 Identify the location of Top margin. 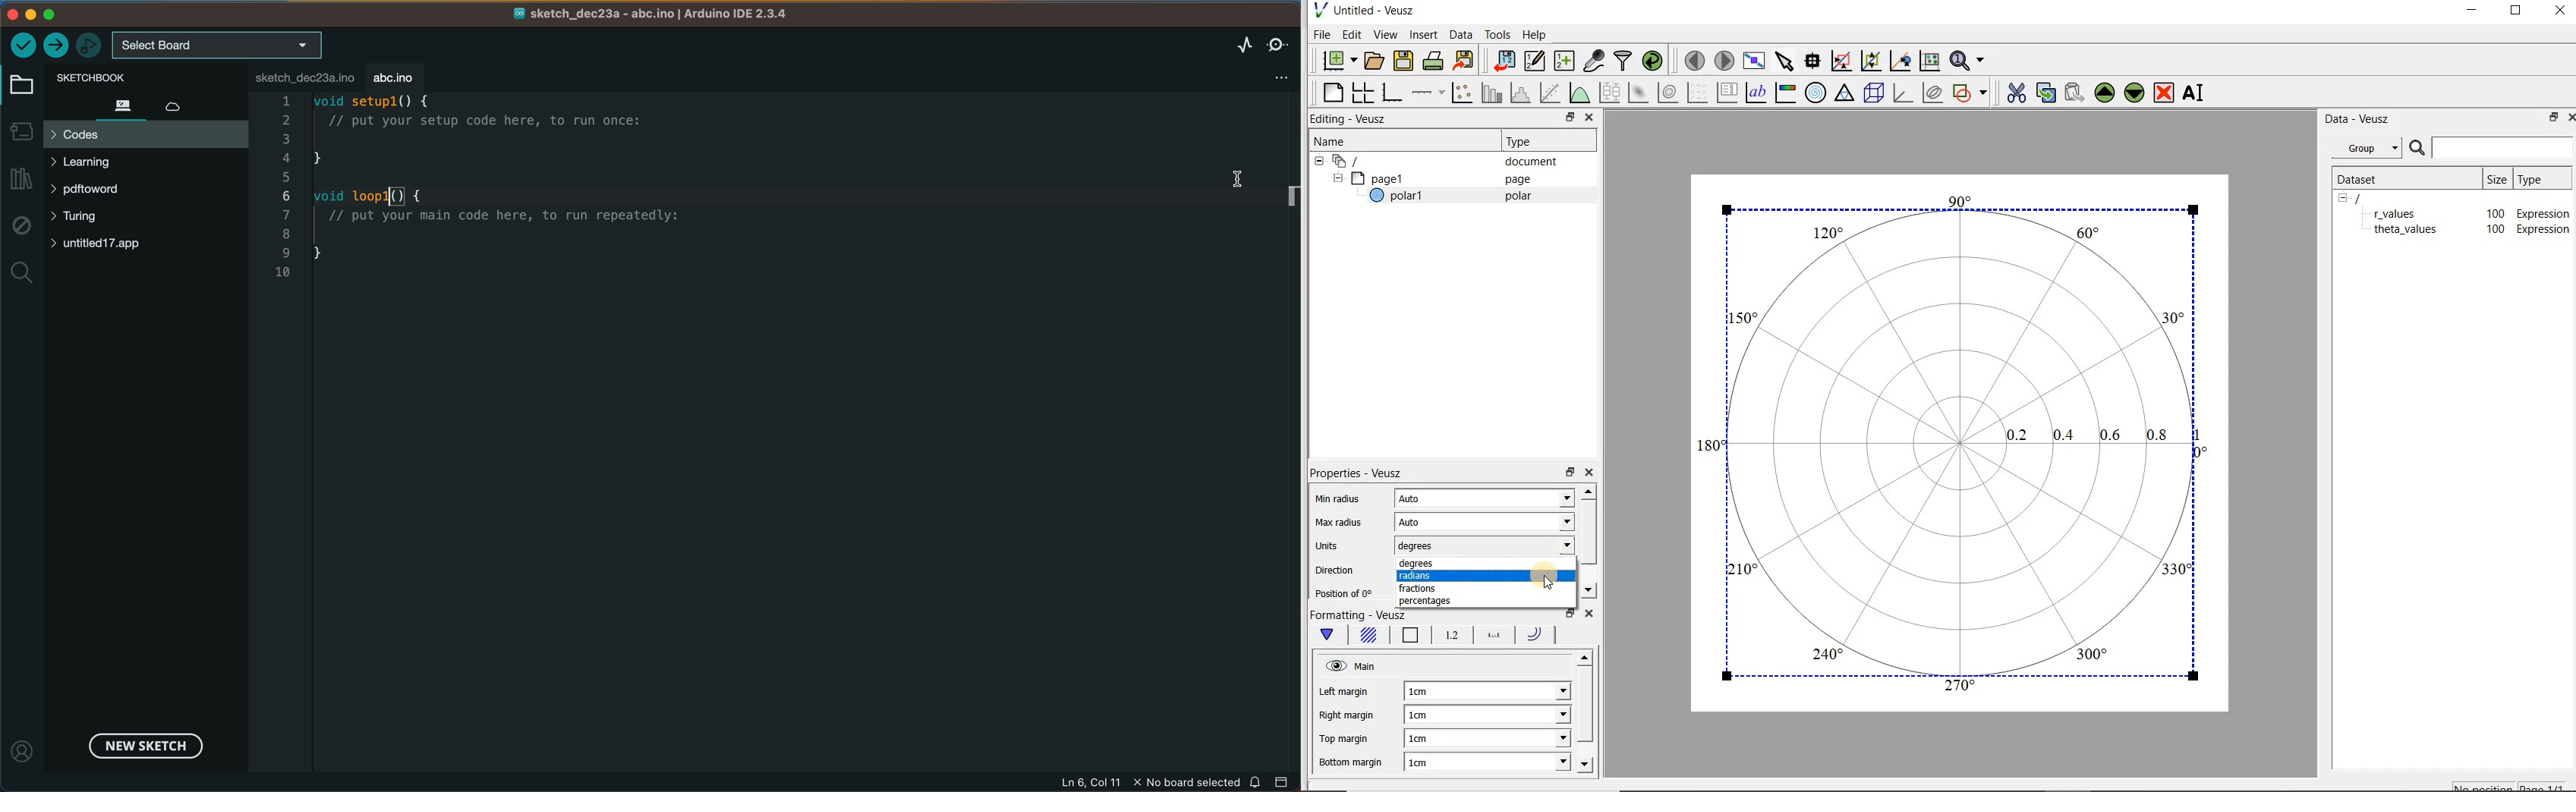
(1346, 740).